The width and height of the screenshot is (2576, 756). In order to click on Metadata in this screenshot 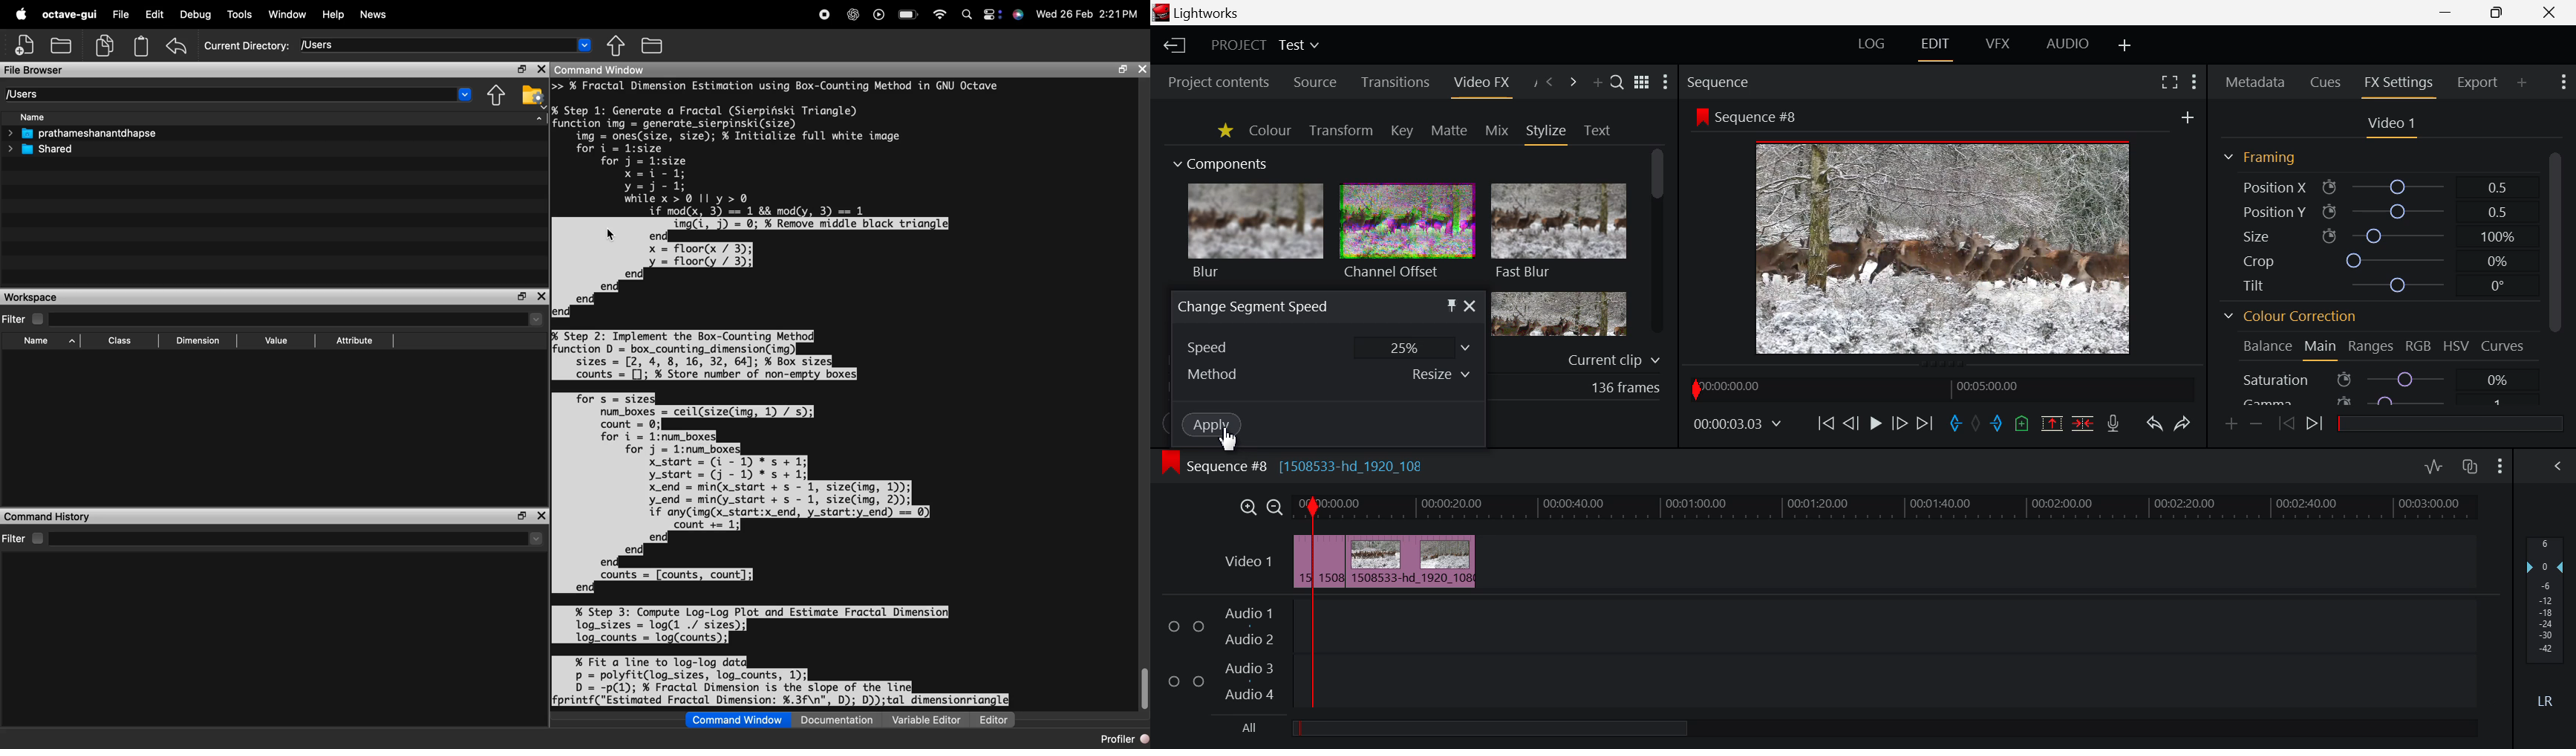, I will do `click(2254, 83)`.